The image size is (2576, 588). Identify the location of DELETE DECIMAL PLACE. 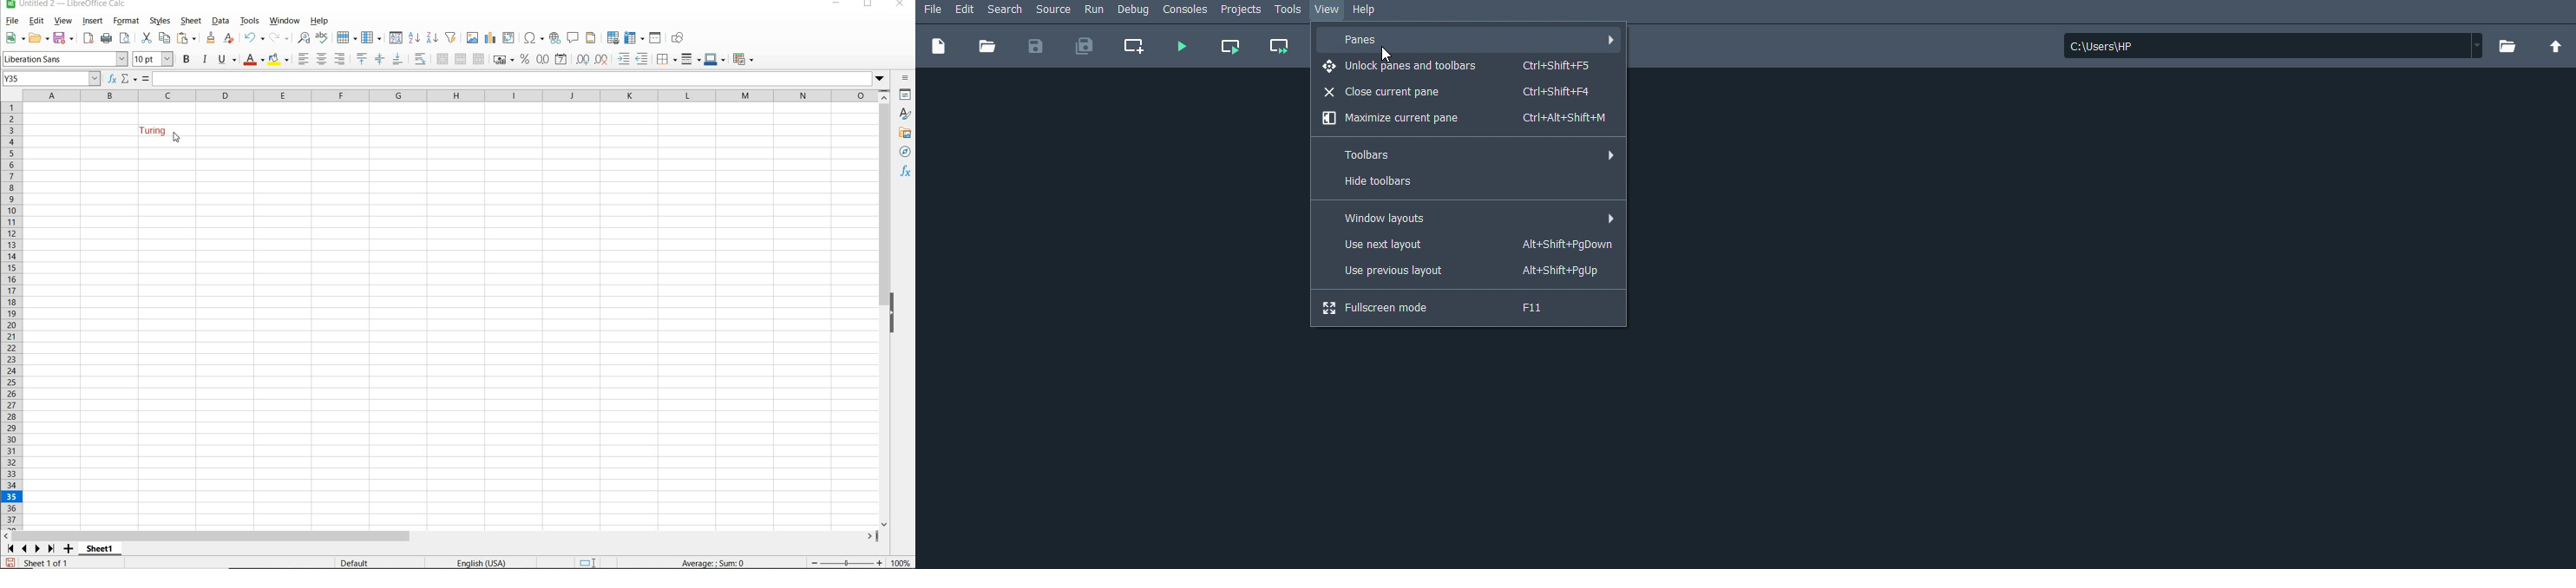
(602, 60).